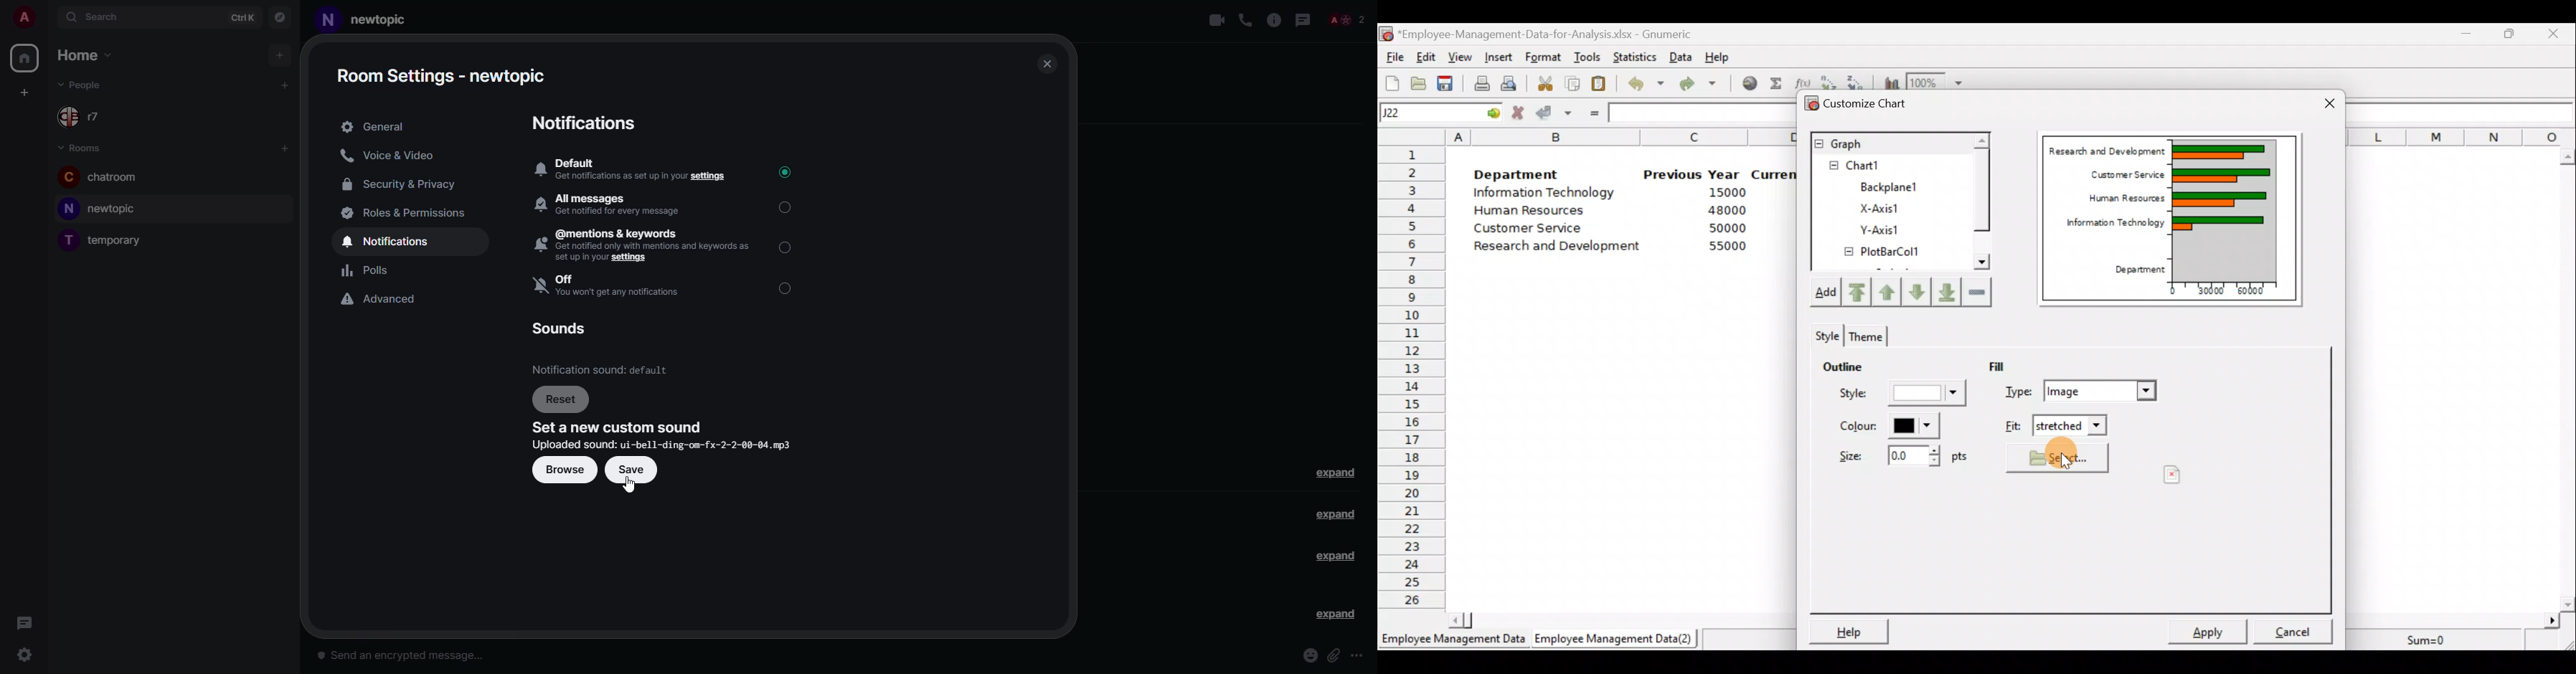 The height and width of the screenshot is (700, 2576). What do you see at coordinates (282, 58) in the screenshot?
I see `add` at bounding box center [282, 58].